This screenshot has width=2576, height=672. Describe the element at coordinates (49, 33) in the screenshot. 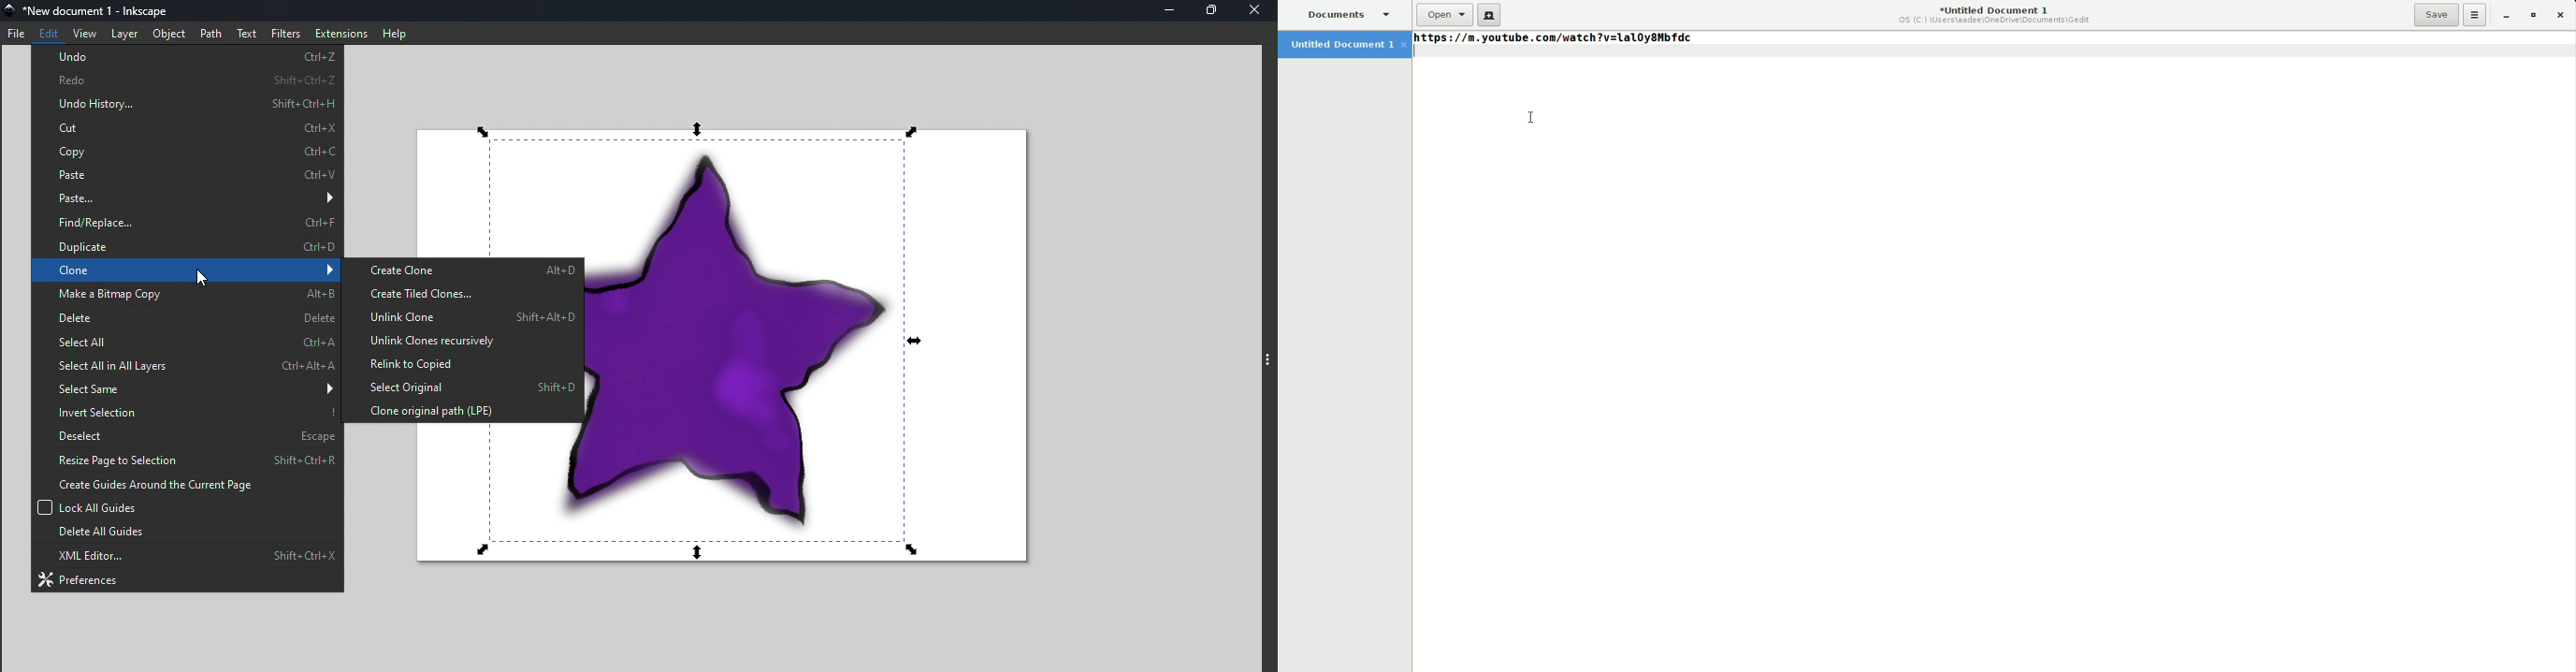

I see `Edit` at that location.